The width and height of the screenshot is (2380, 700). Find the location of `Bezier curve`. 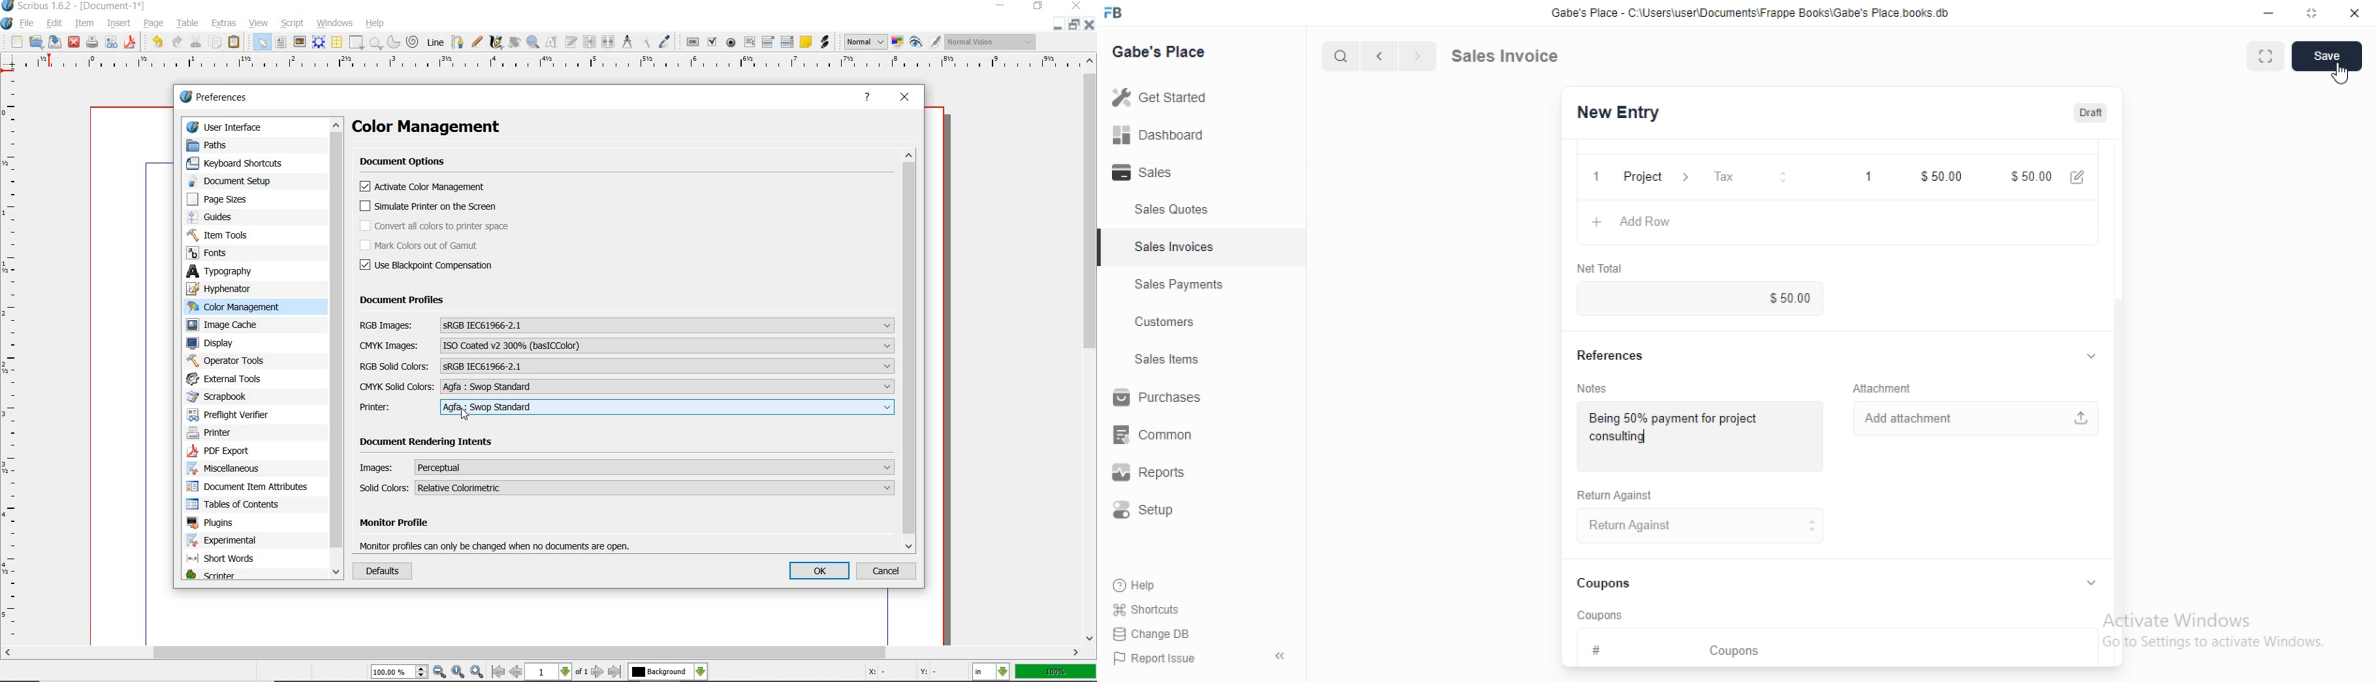

Bezier curve is located at coordinates (457, 41).